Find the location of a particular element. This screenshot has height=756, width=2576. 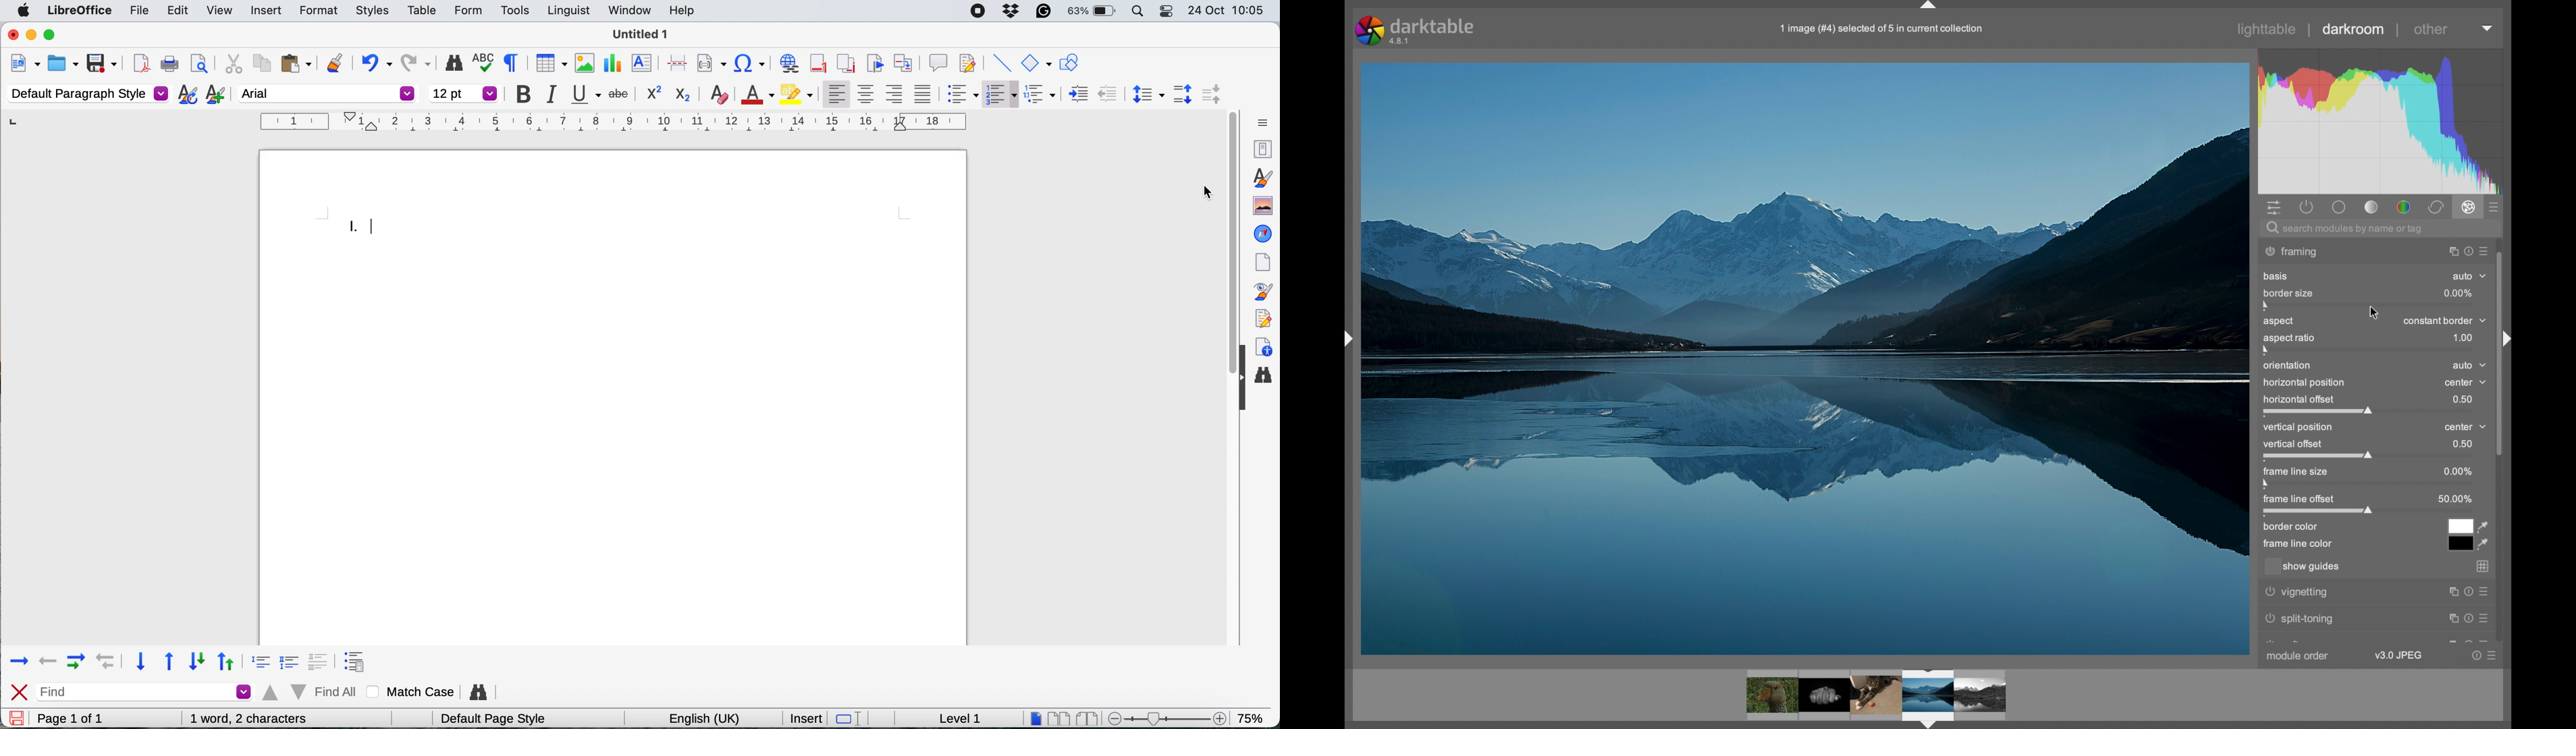

insert footer is located at coordinates (820, 63).